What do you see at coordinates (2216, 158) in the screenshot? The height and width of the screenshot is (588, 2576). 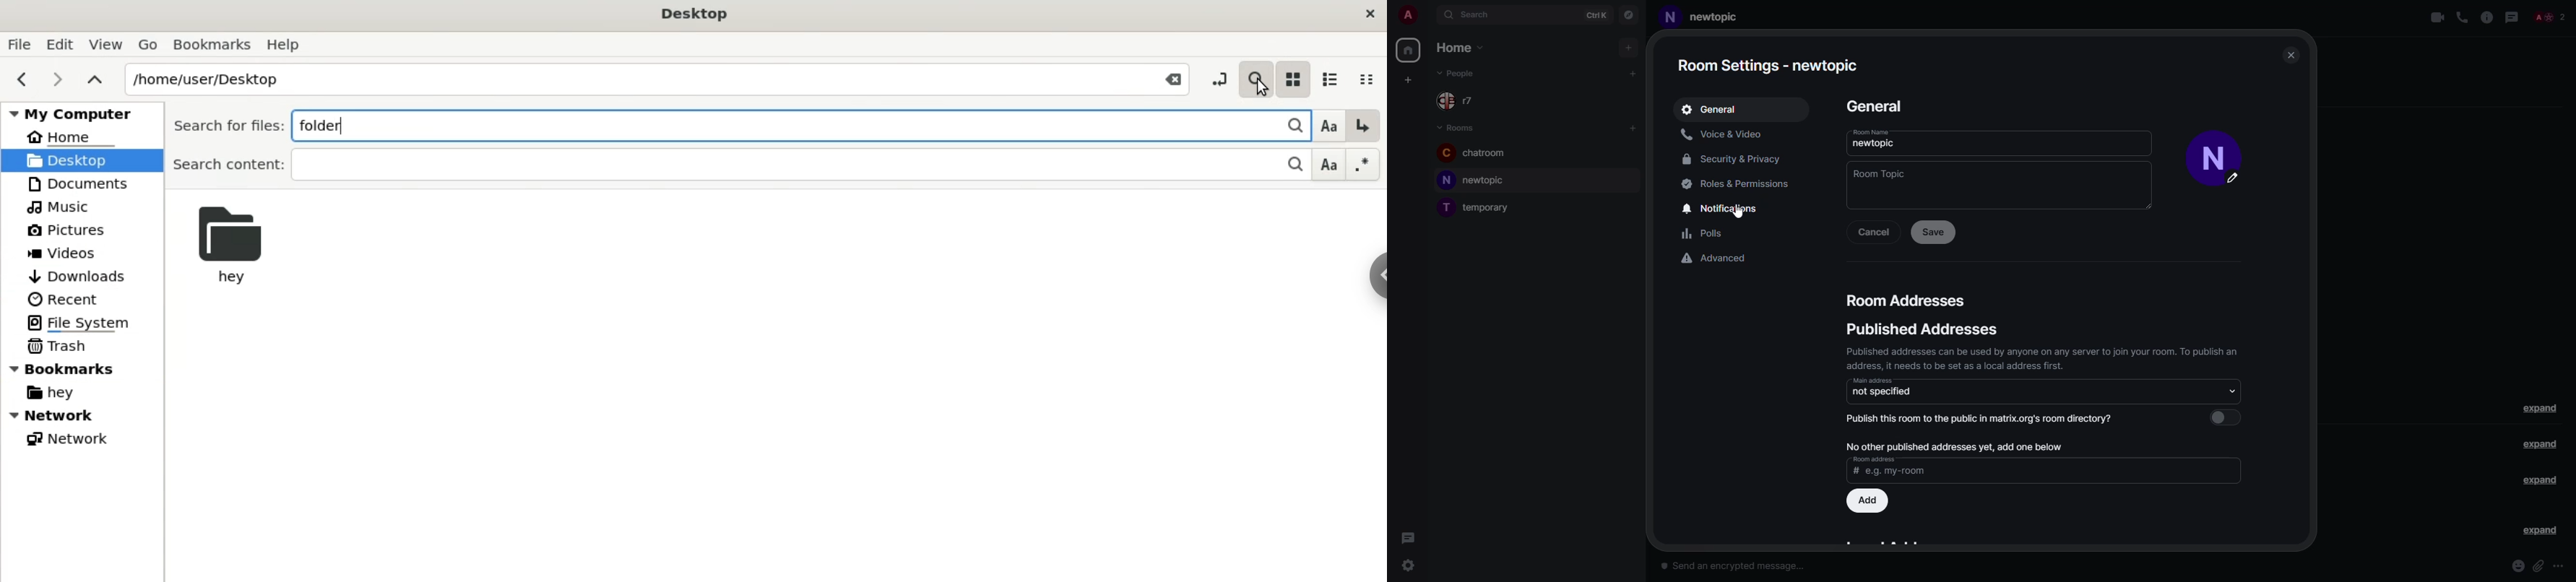 I see `profile` at bounding box center [2216, 158].